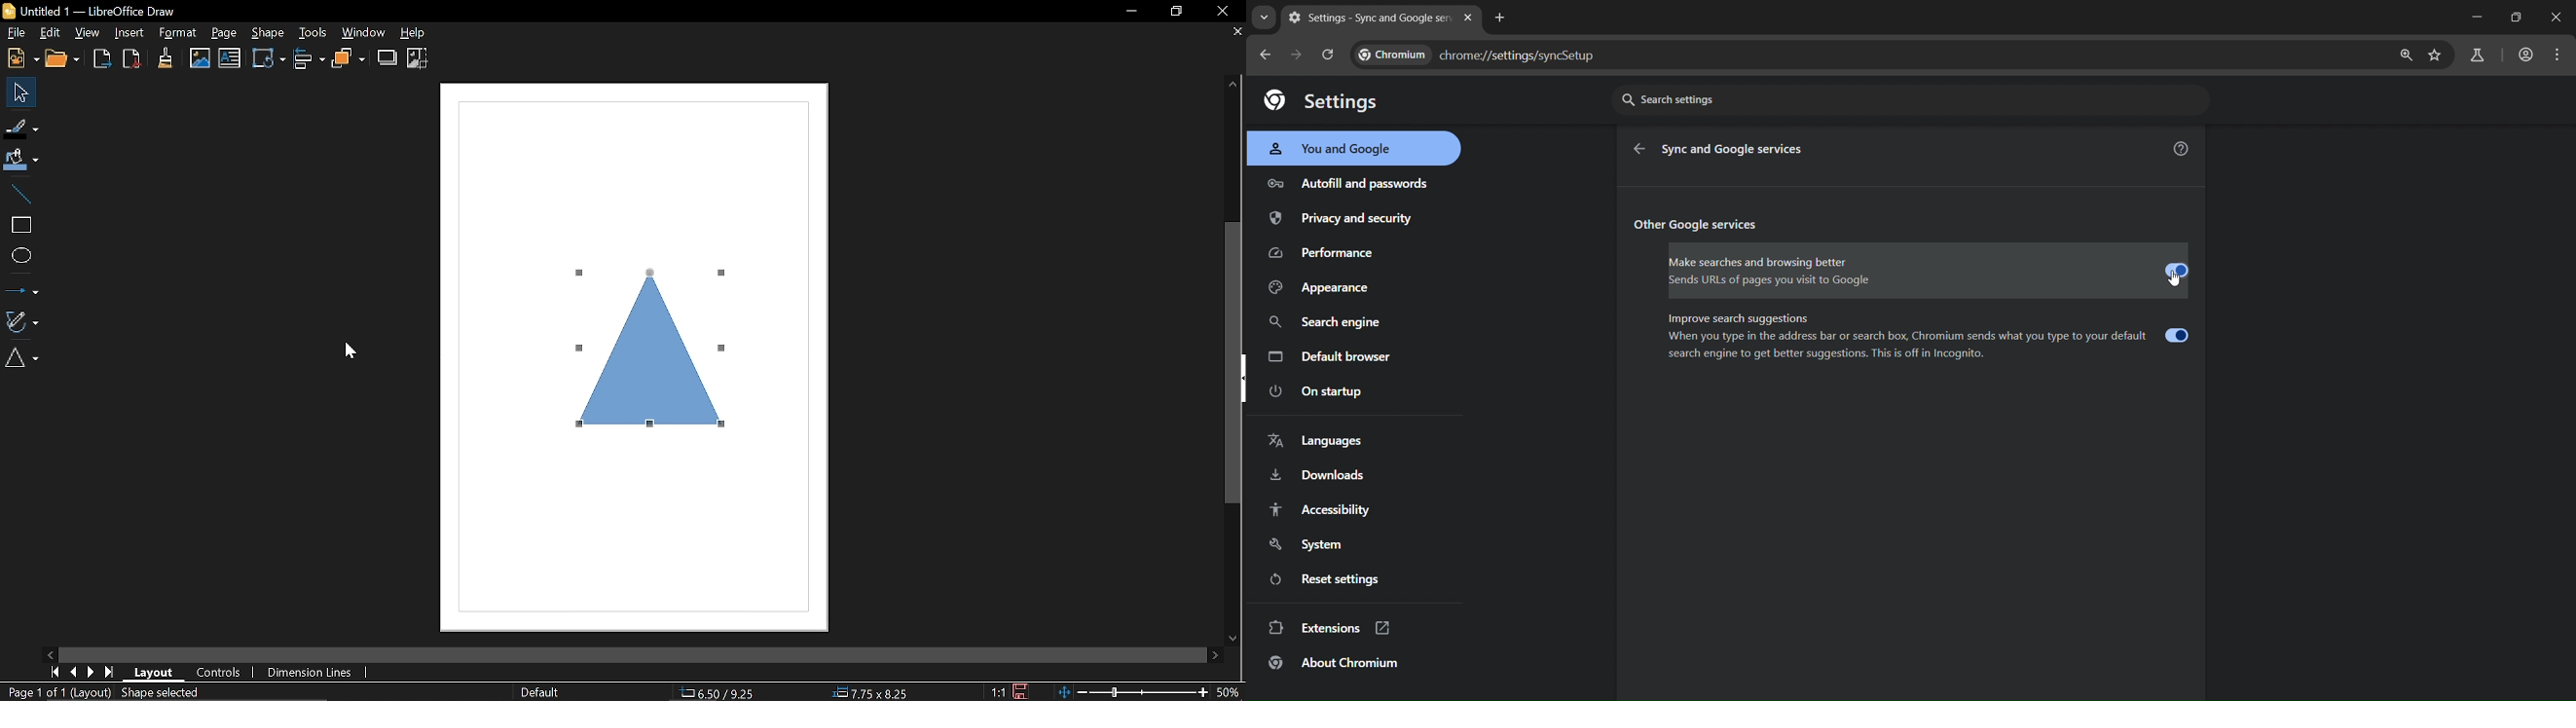 The width and height of the screenshot is (2576, 728). Describe the element at coordinates (224, 33) in the screenshot. I see `Page` at that location.